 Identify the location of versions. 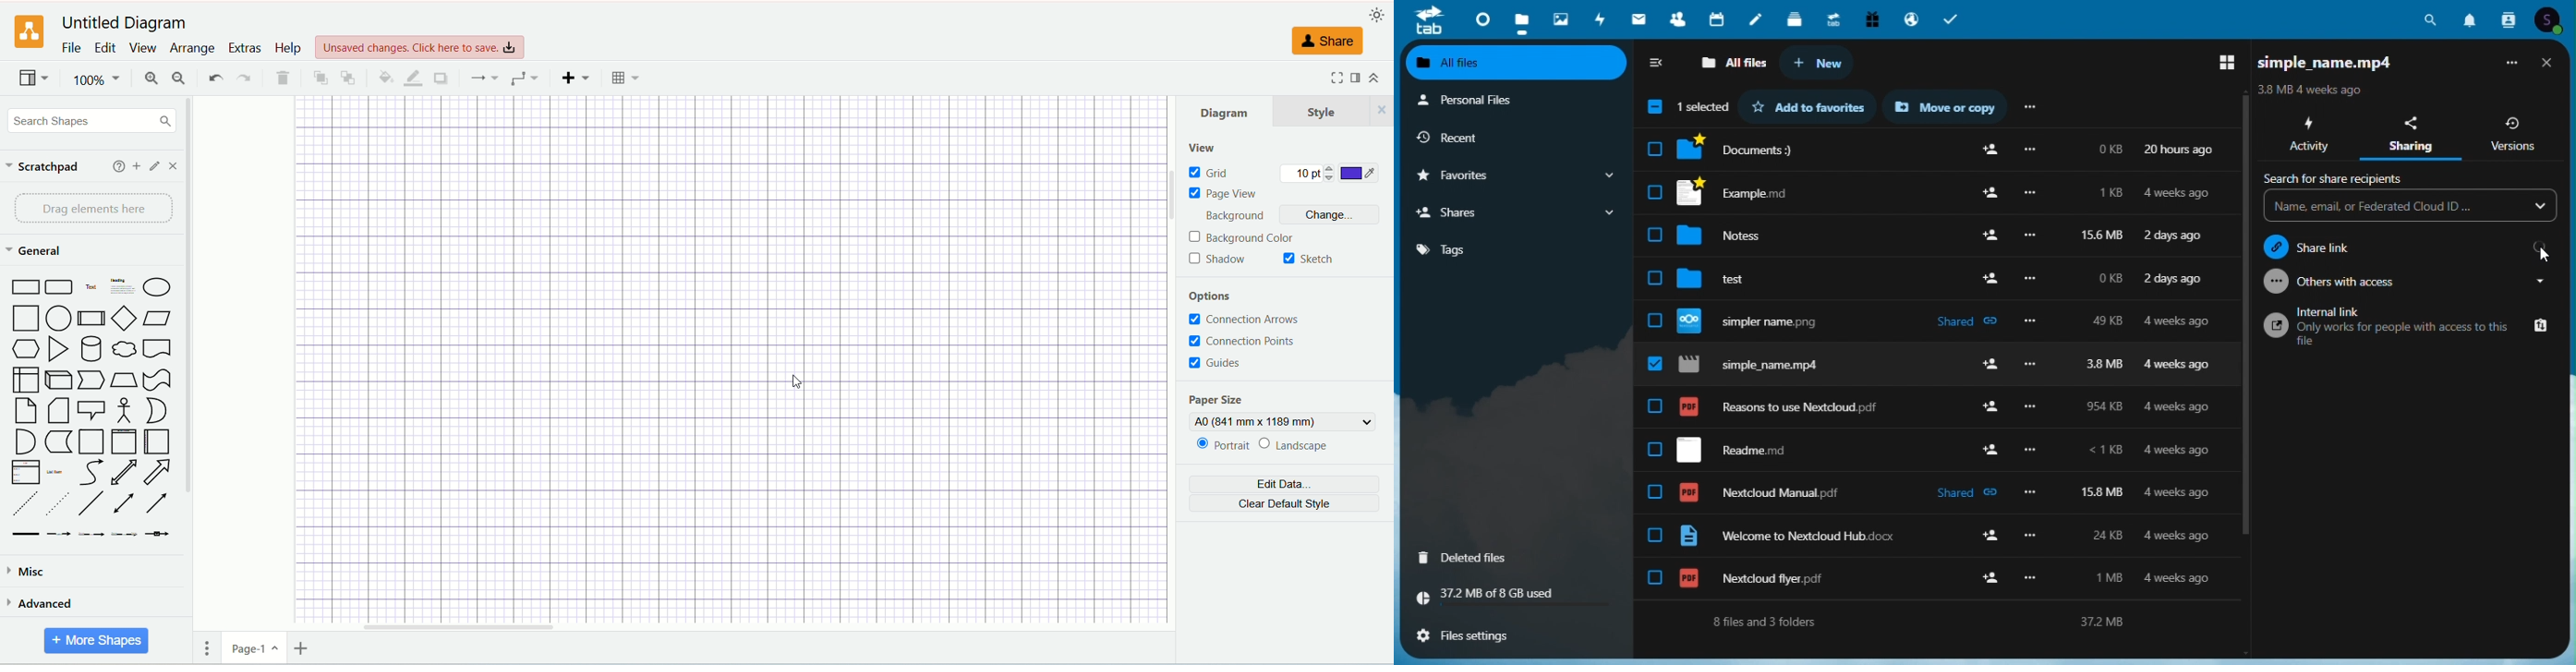
(2516, 136).